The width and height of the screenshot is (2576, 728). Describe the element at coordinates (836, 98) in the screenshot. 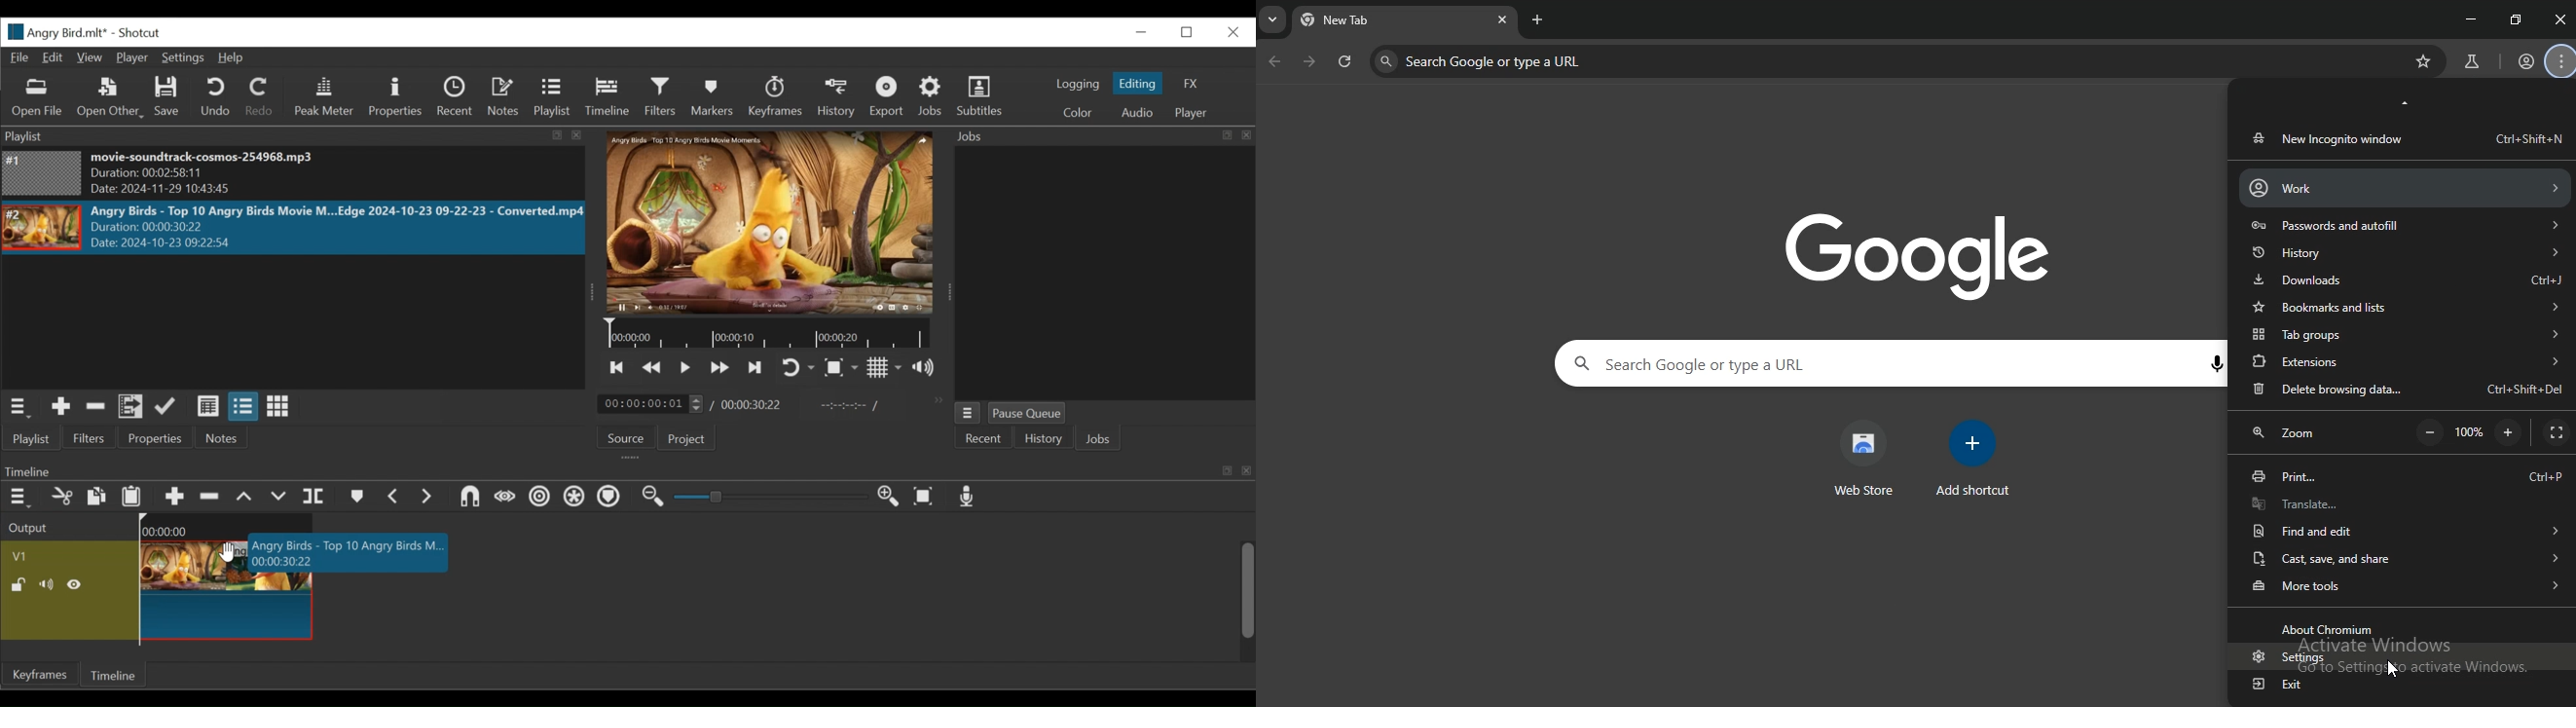

I see `History` at that location.